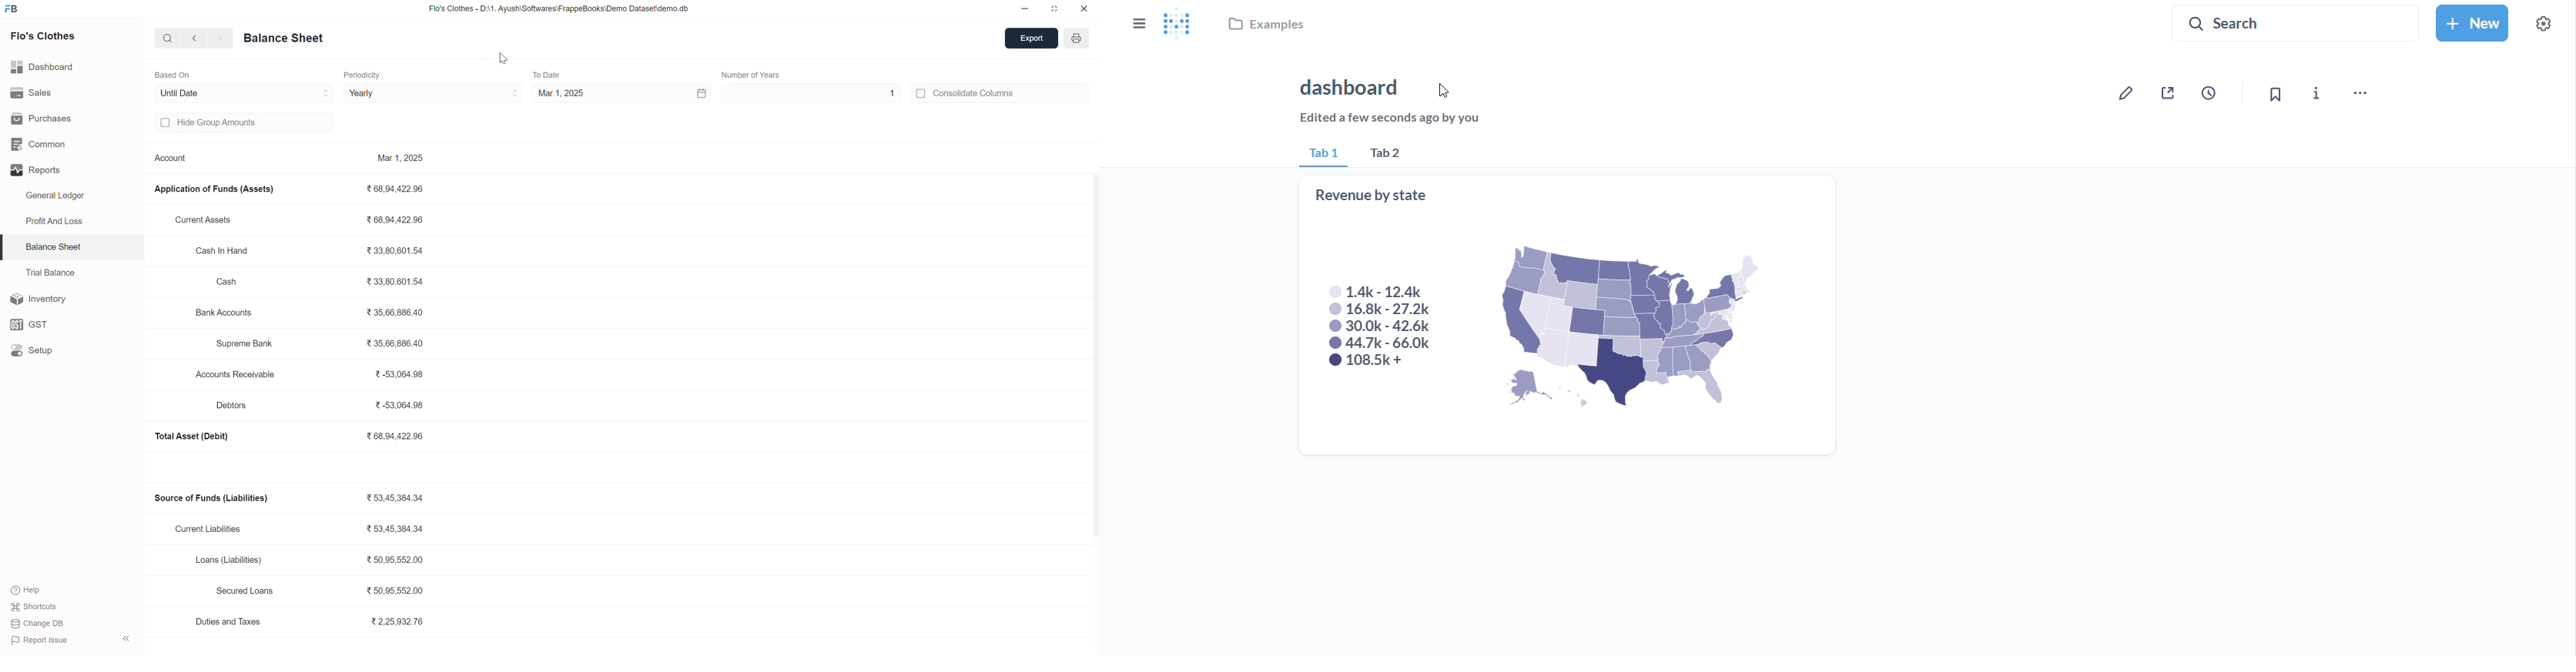  Describe the element at coordinates (397, 190) in the screenshot. I see `68,94,422.96` at that location.